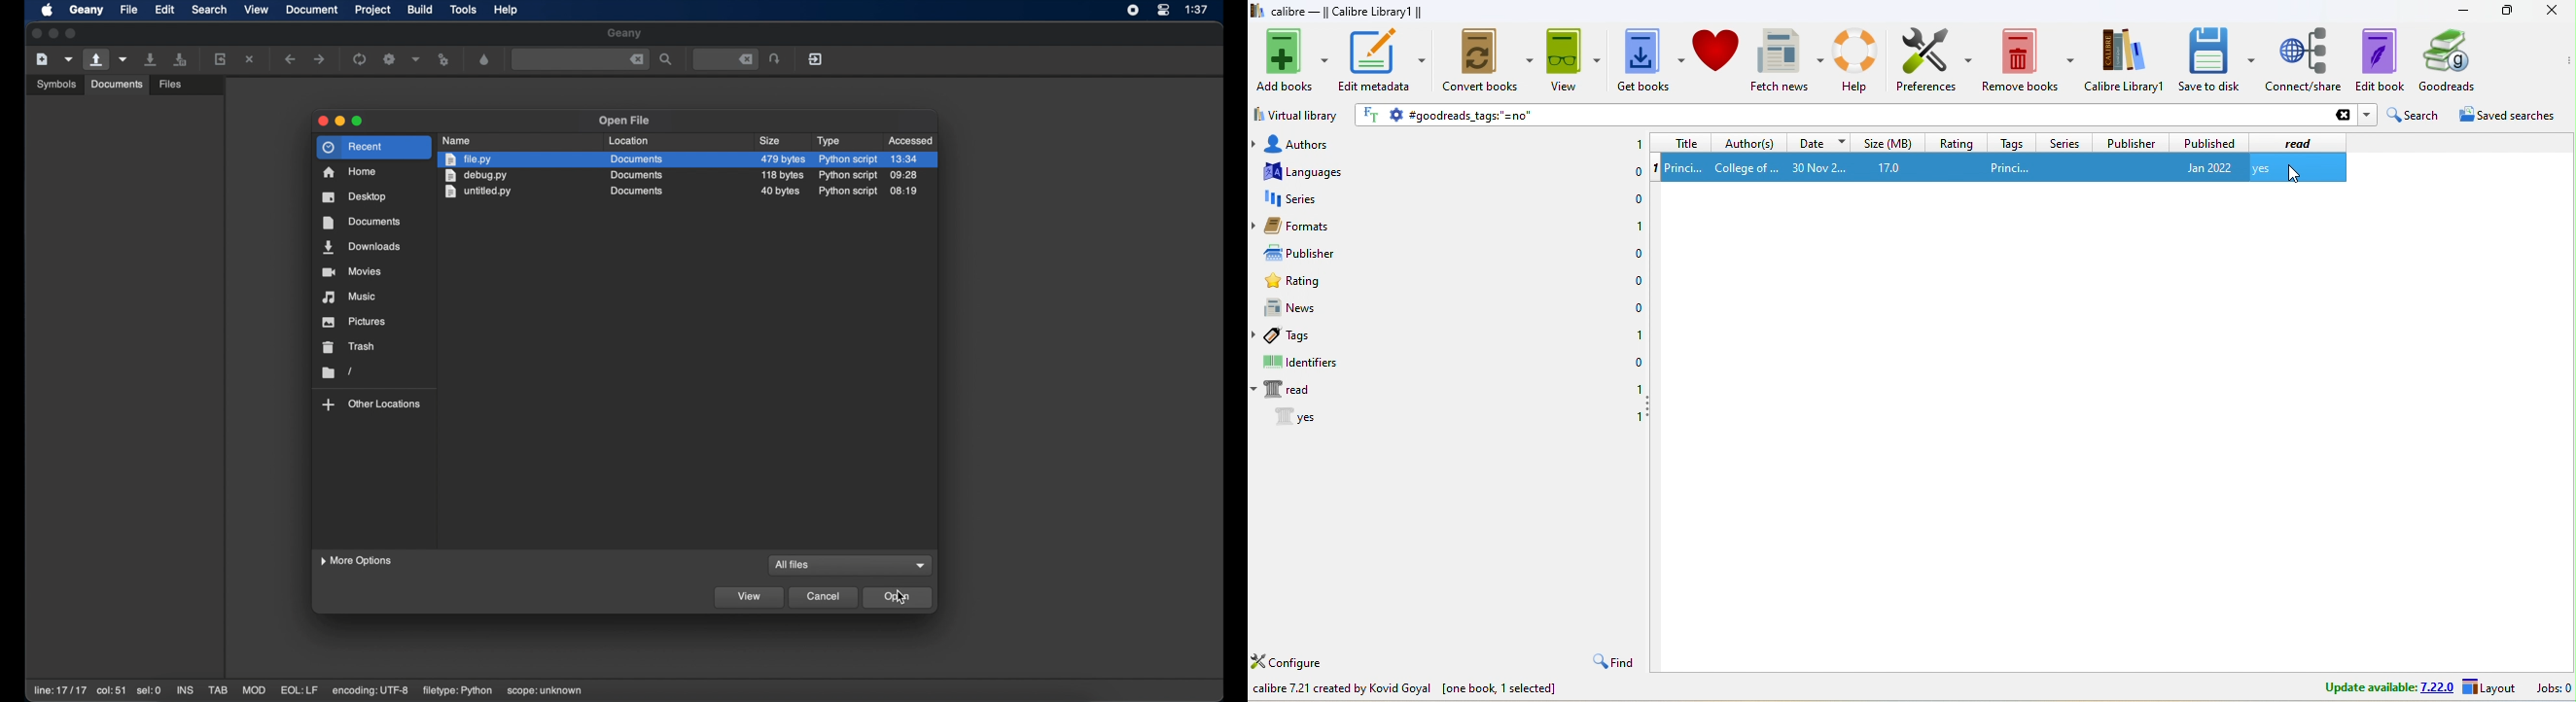 This screenshot has width=2576, height=728. Describe the element at coordinates (350, 347) in the screenshot. I see `trash` at that location.